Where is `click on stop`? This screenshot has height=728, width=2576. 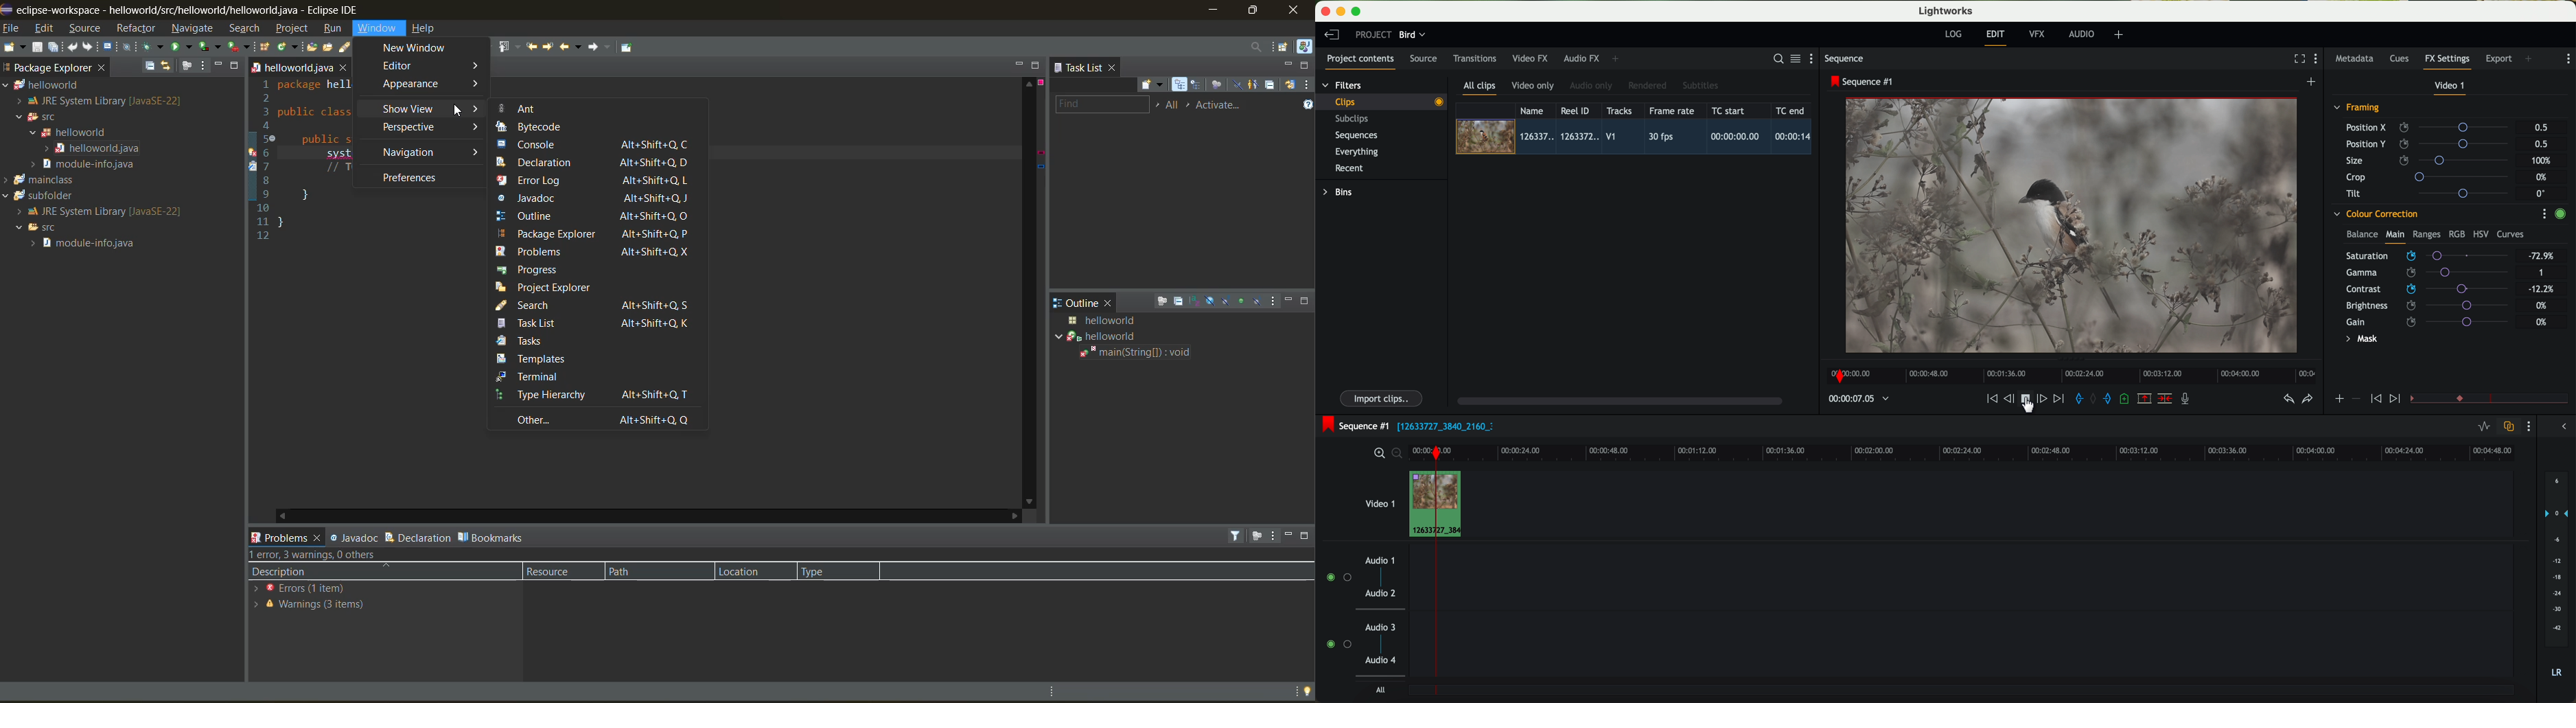
click on stop is located at coordinates (2028, 401).